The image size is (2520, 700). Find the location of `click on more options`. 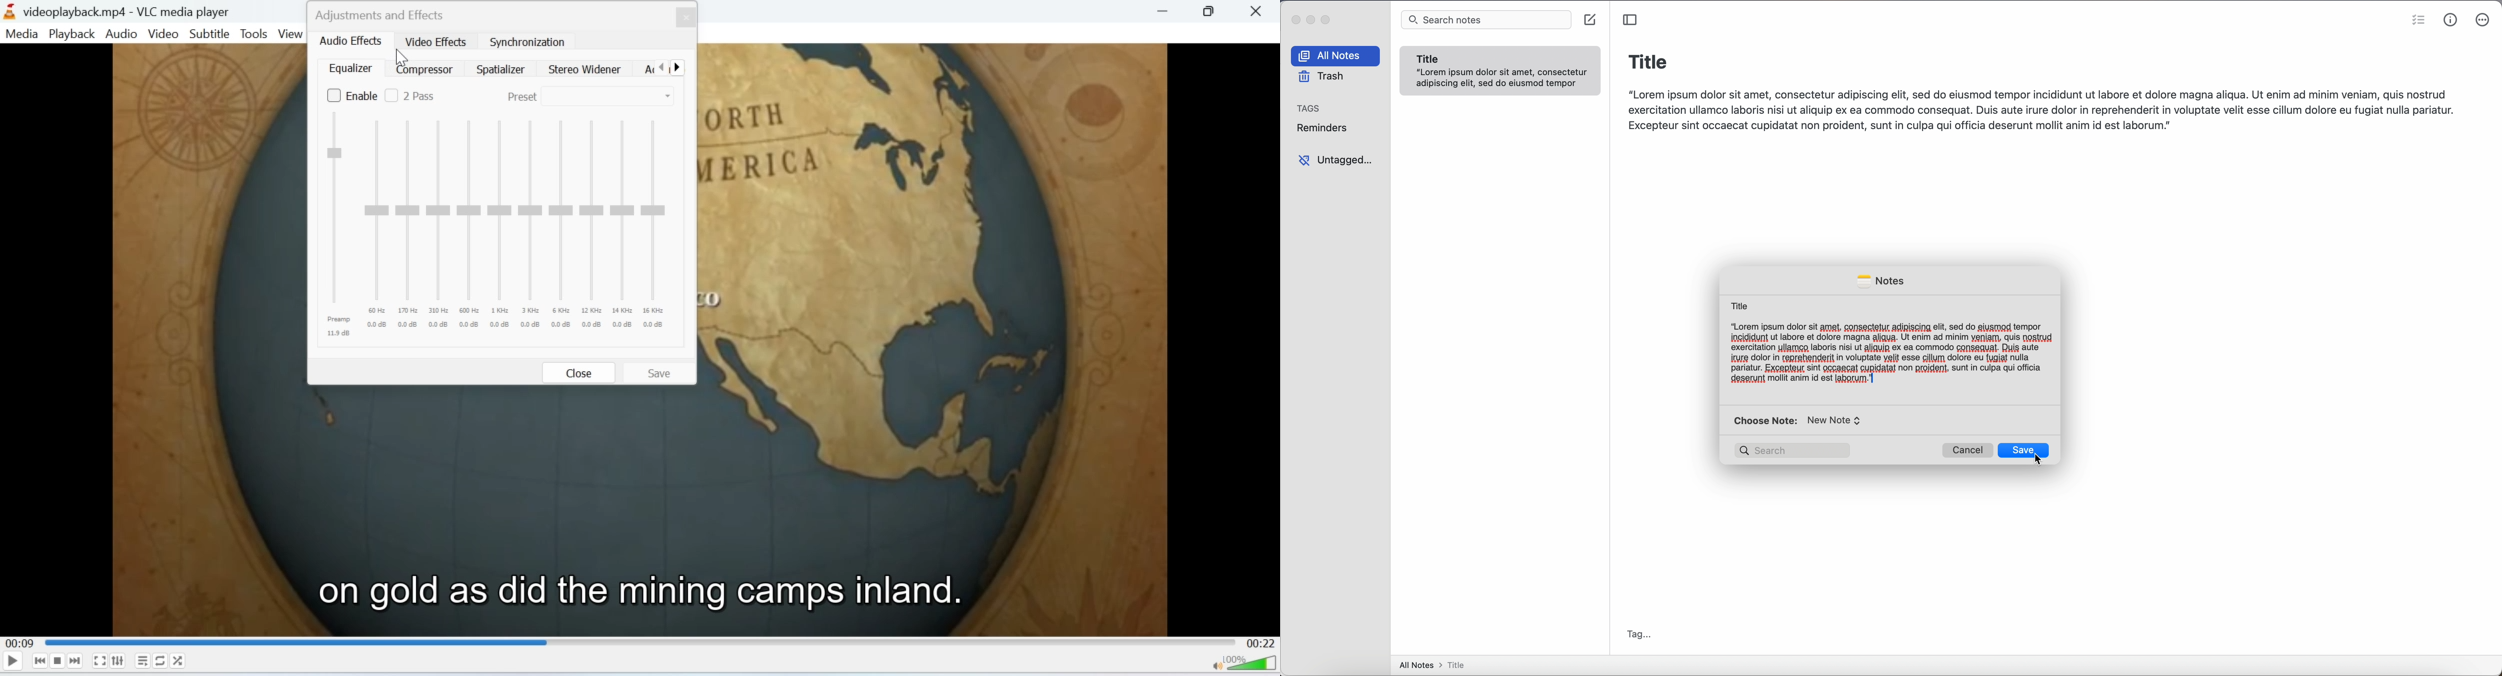

click on more options is located at coordinates (2484, 20).